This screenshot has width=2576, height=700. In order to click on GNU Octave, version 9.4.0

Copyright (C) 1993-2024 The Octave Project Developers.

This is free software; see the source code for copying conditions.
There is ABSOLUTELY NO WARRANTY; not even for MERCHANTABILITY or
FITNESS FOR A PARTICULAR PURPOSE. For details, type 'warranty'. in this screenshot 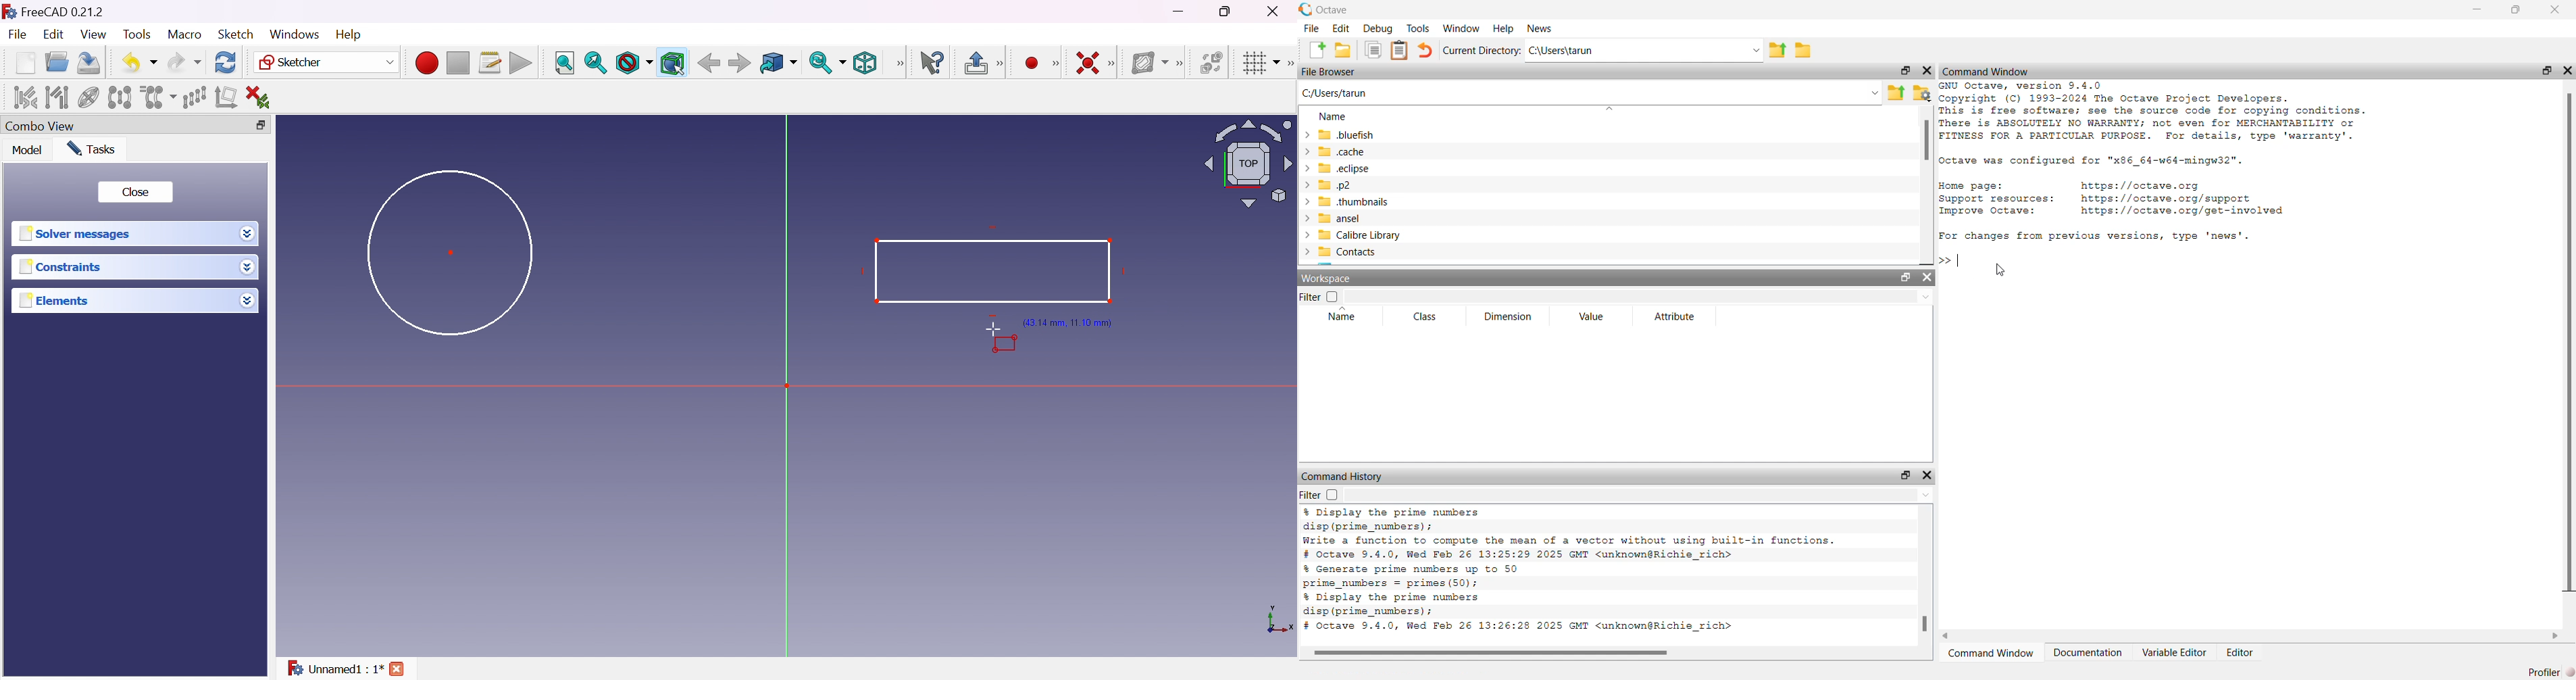, I will do `click(2152, 112)`.